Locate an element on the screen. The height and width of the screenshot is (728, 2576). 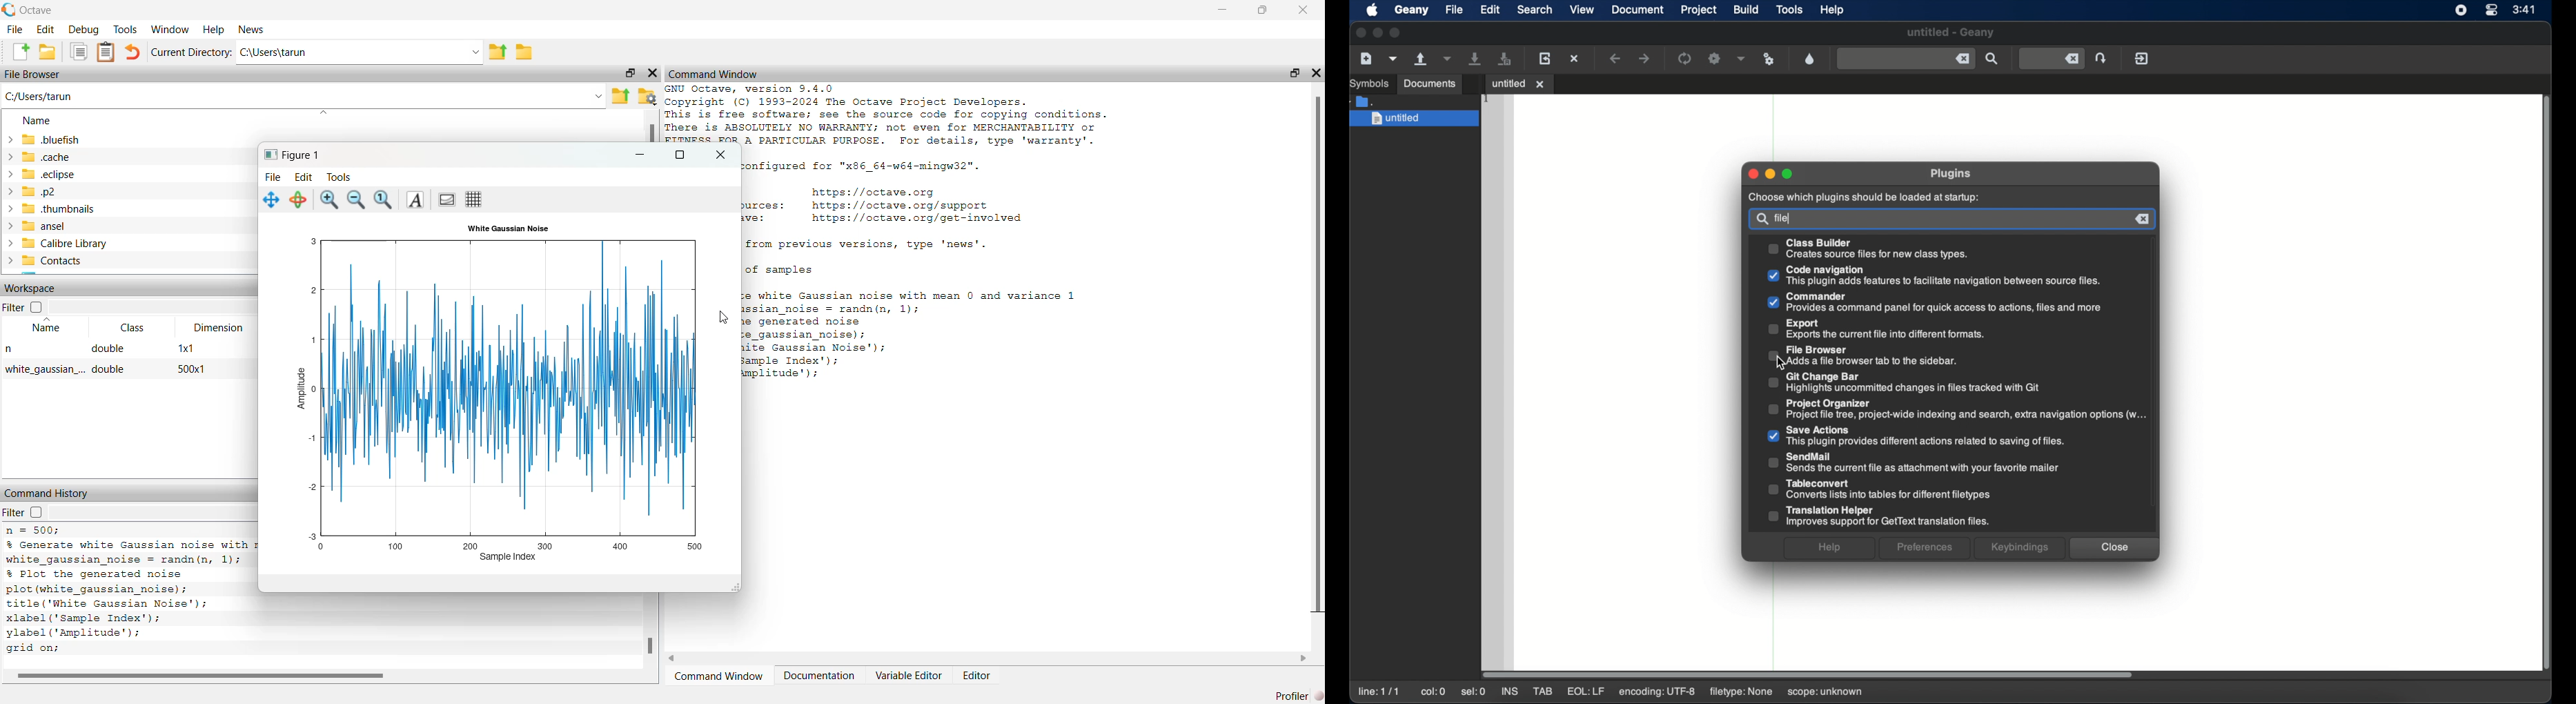
view is located at coordinates (1582, 10).